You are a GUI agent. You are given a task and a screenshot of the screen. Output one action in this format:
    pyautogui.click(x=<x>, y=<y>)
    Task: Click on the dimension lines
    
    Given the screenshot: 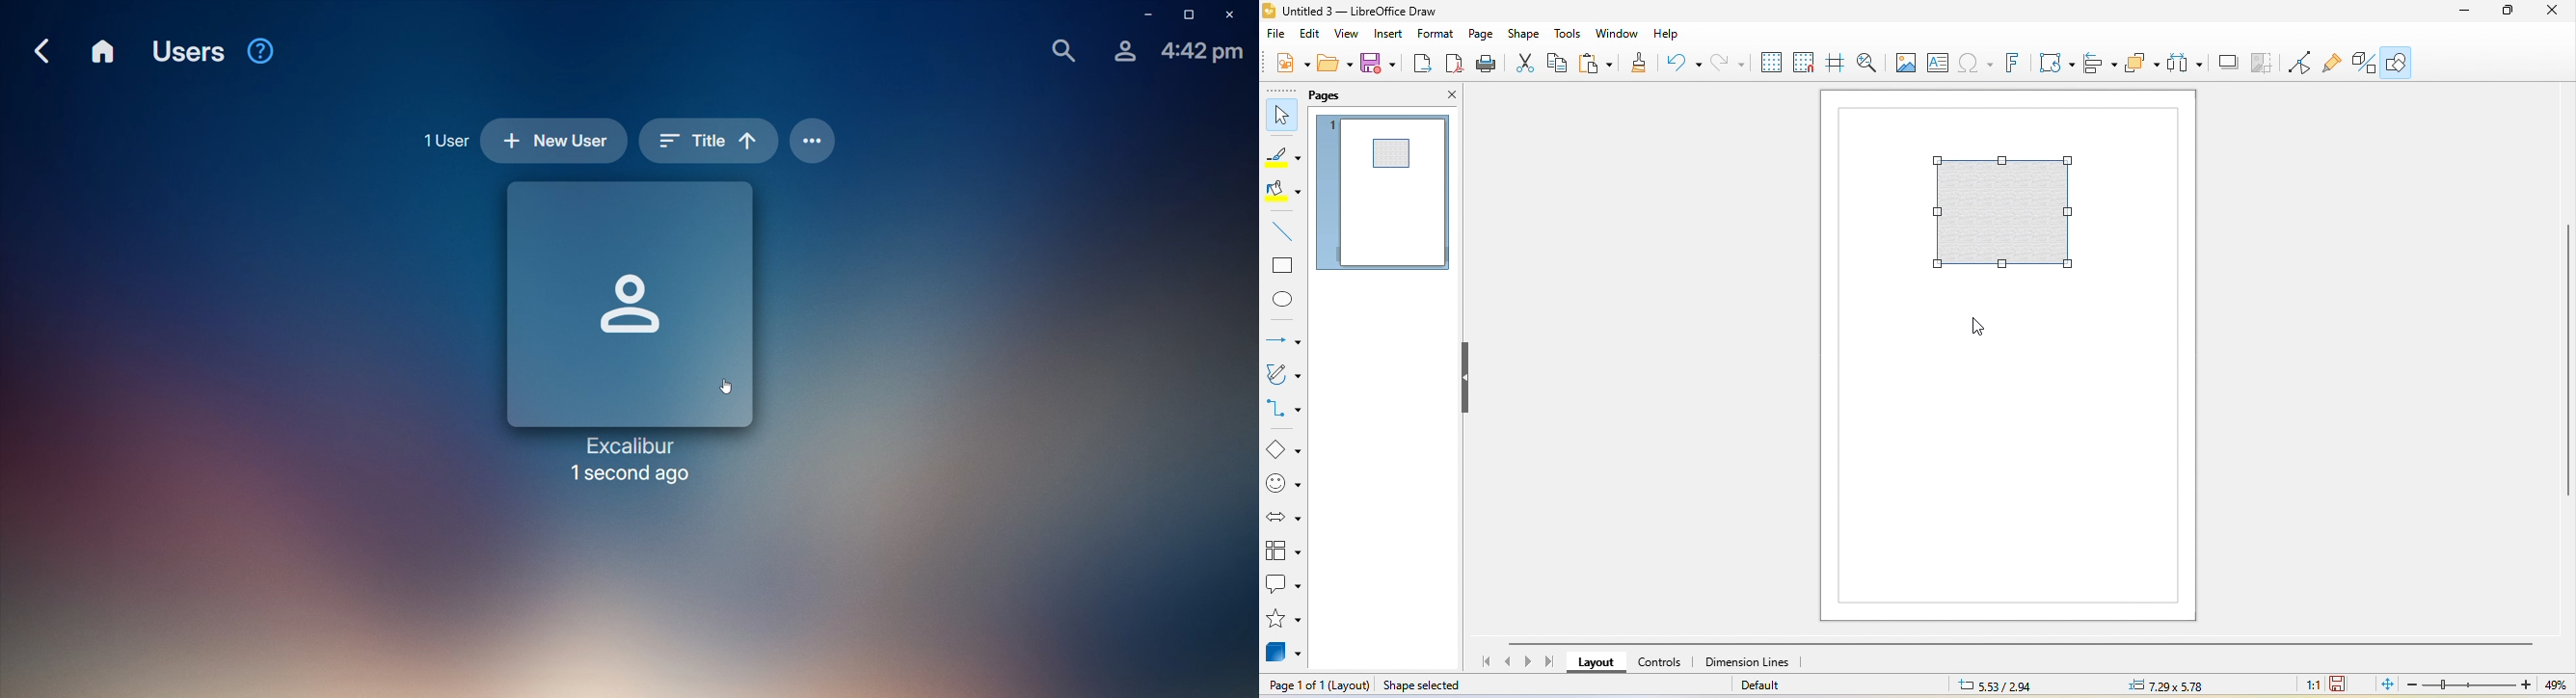 What is the action you would take?
    pyautogui.click(x=1758, y=662)
    